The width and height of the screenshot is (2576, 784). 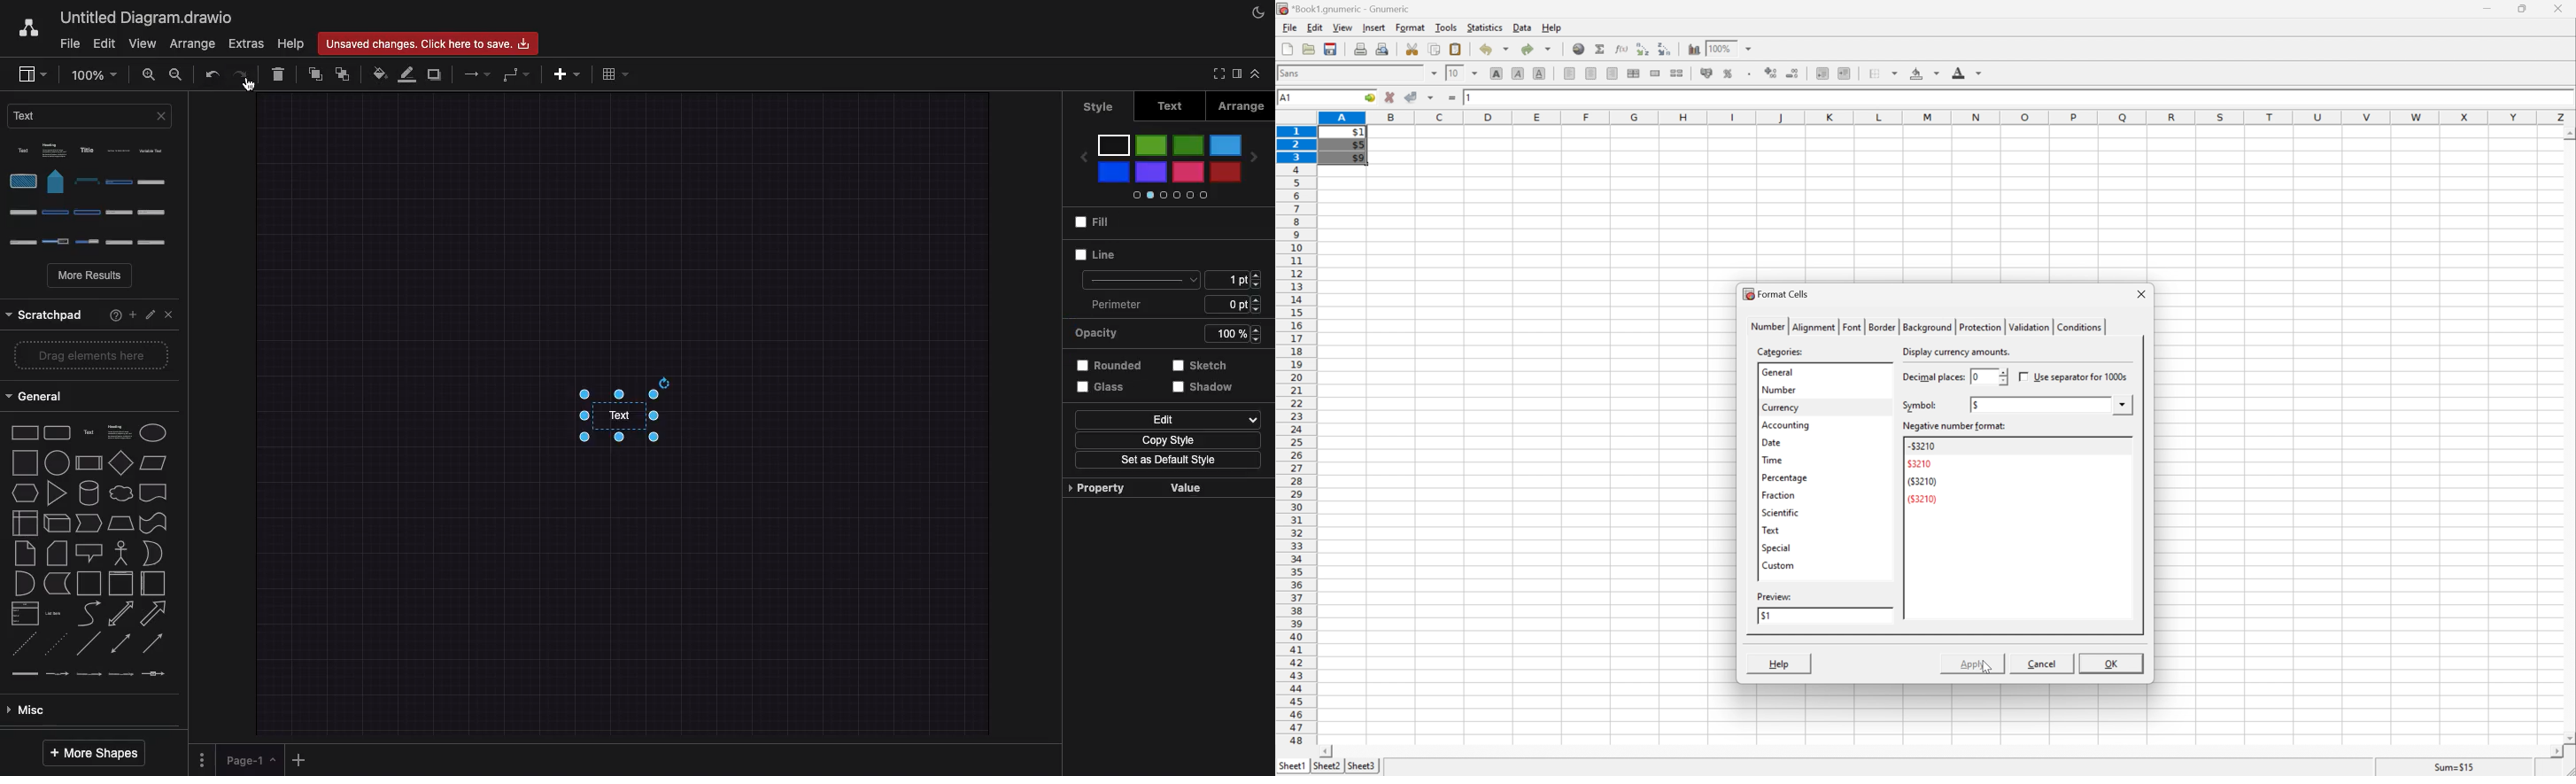 What do you see at coordinates (1079, 151) in the screenshot?
I see `Previous` at bounding box center [1079, 151].